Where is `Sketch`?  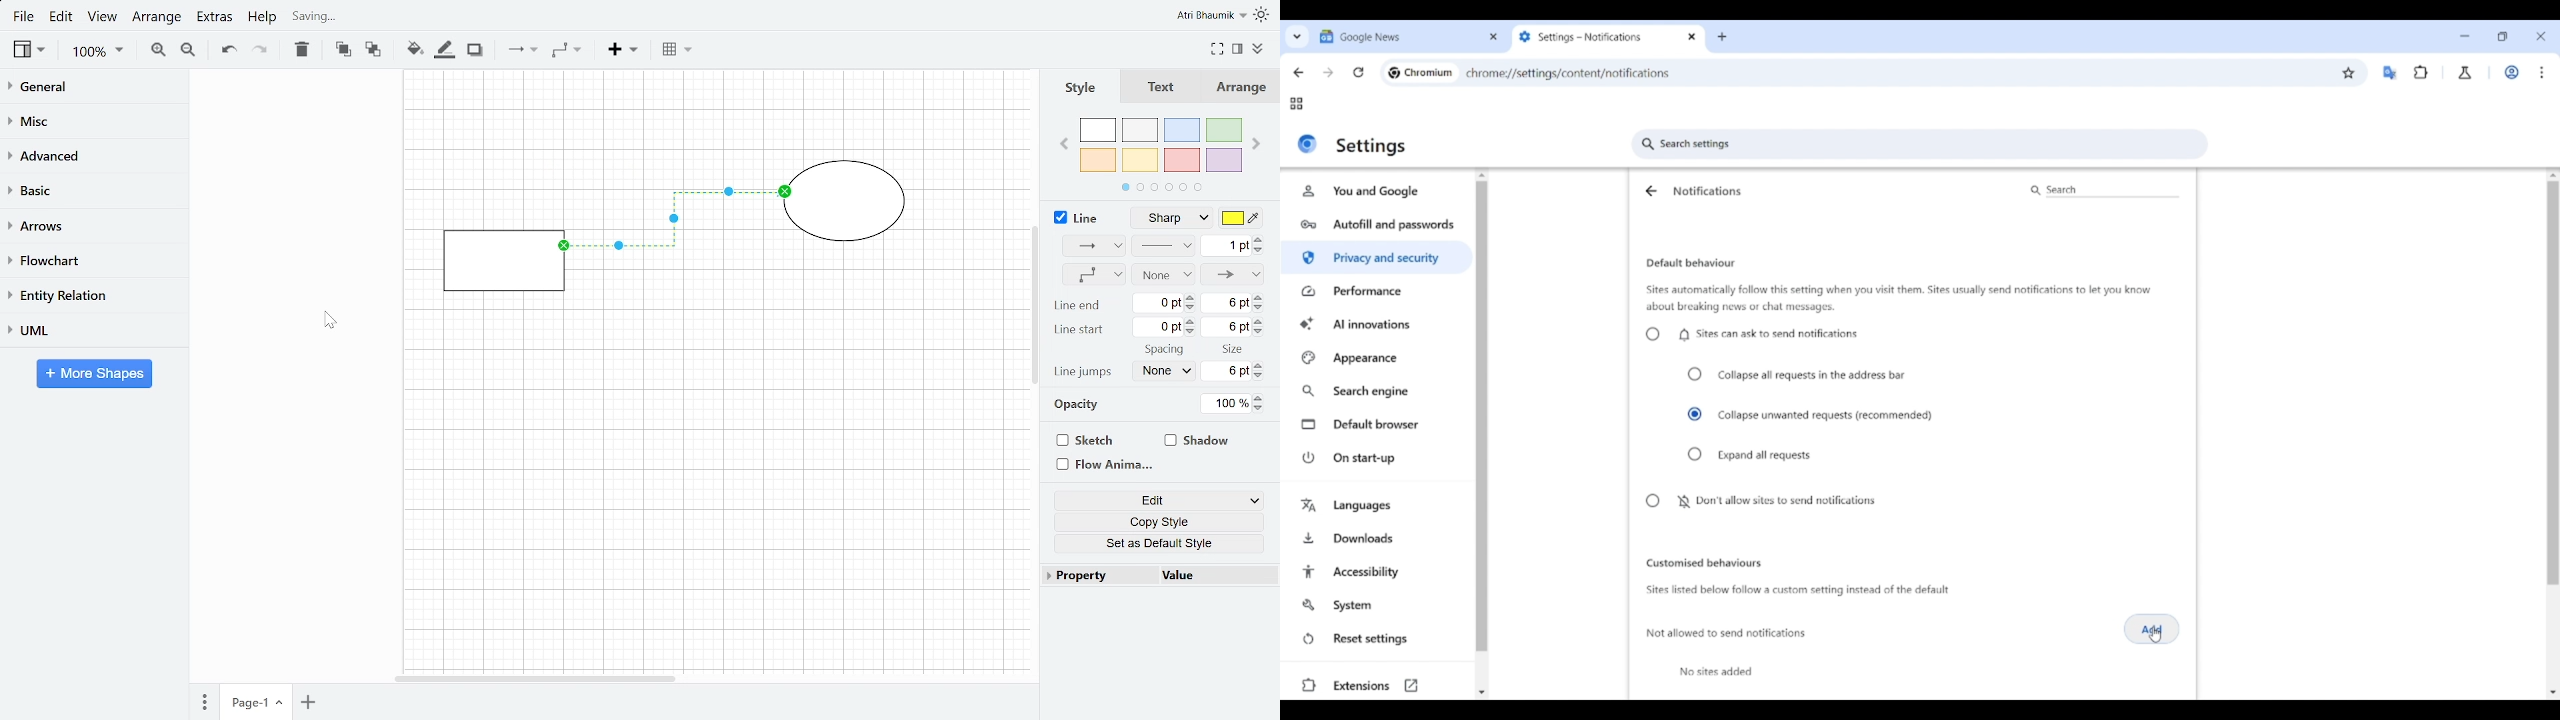 Sketch is located at coordinates (1100, 440).